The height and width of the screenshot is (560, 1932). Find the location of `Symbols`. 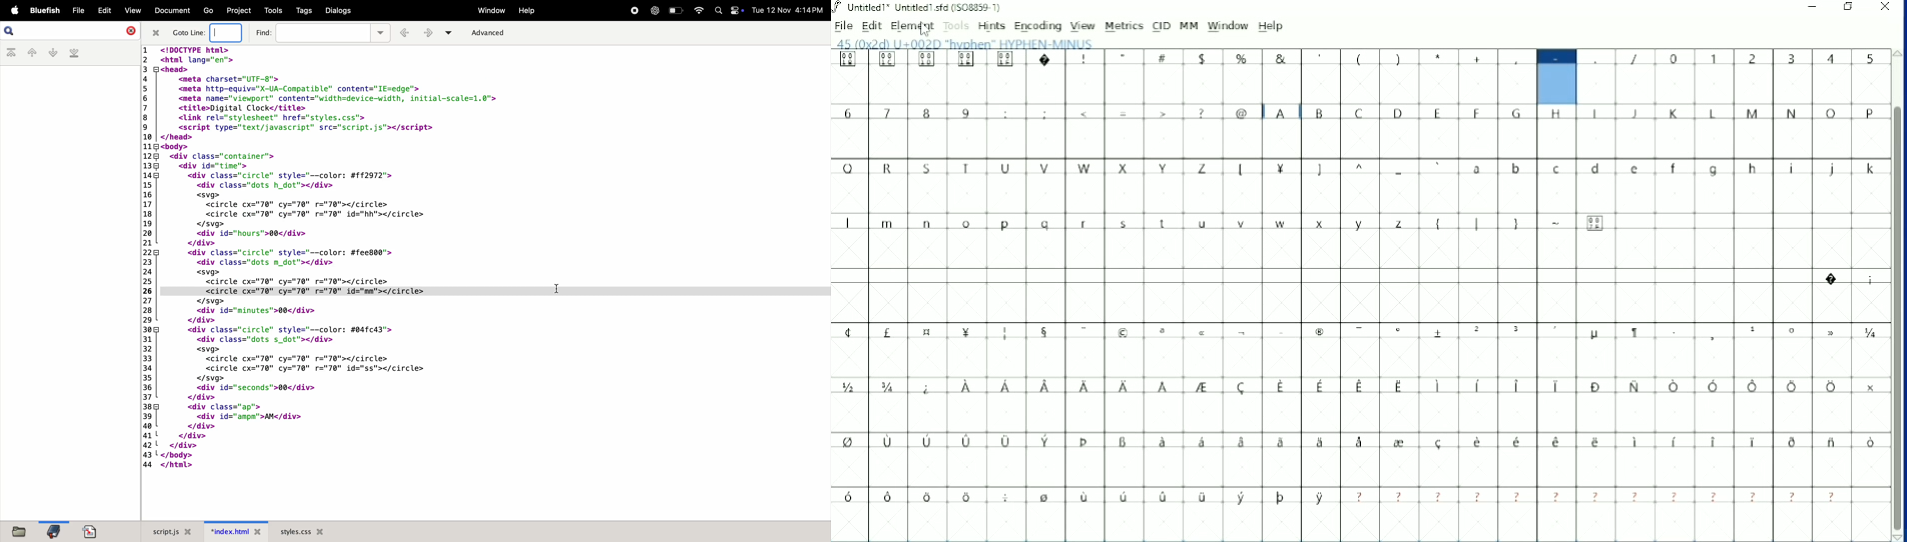

Symbols is located at coordinates (1358, 444).